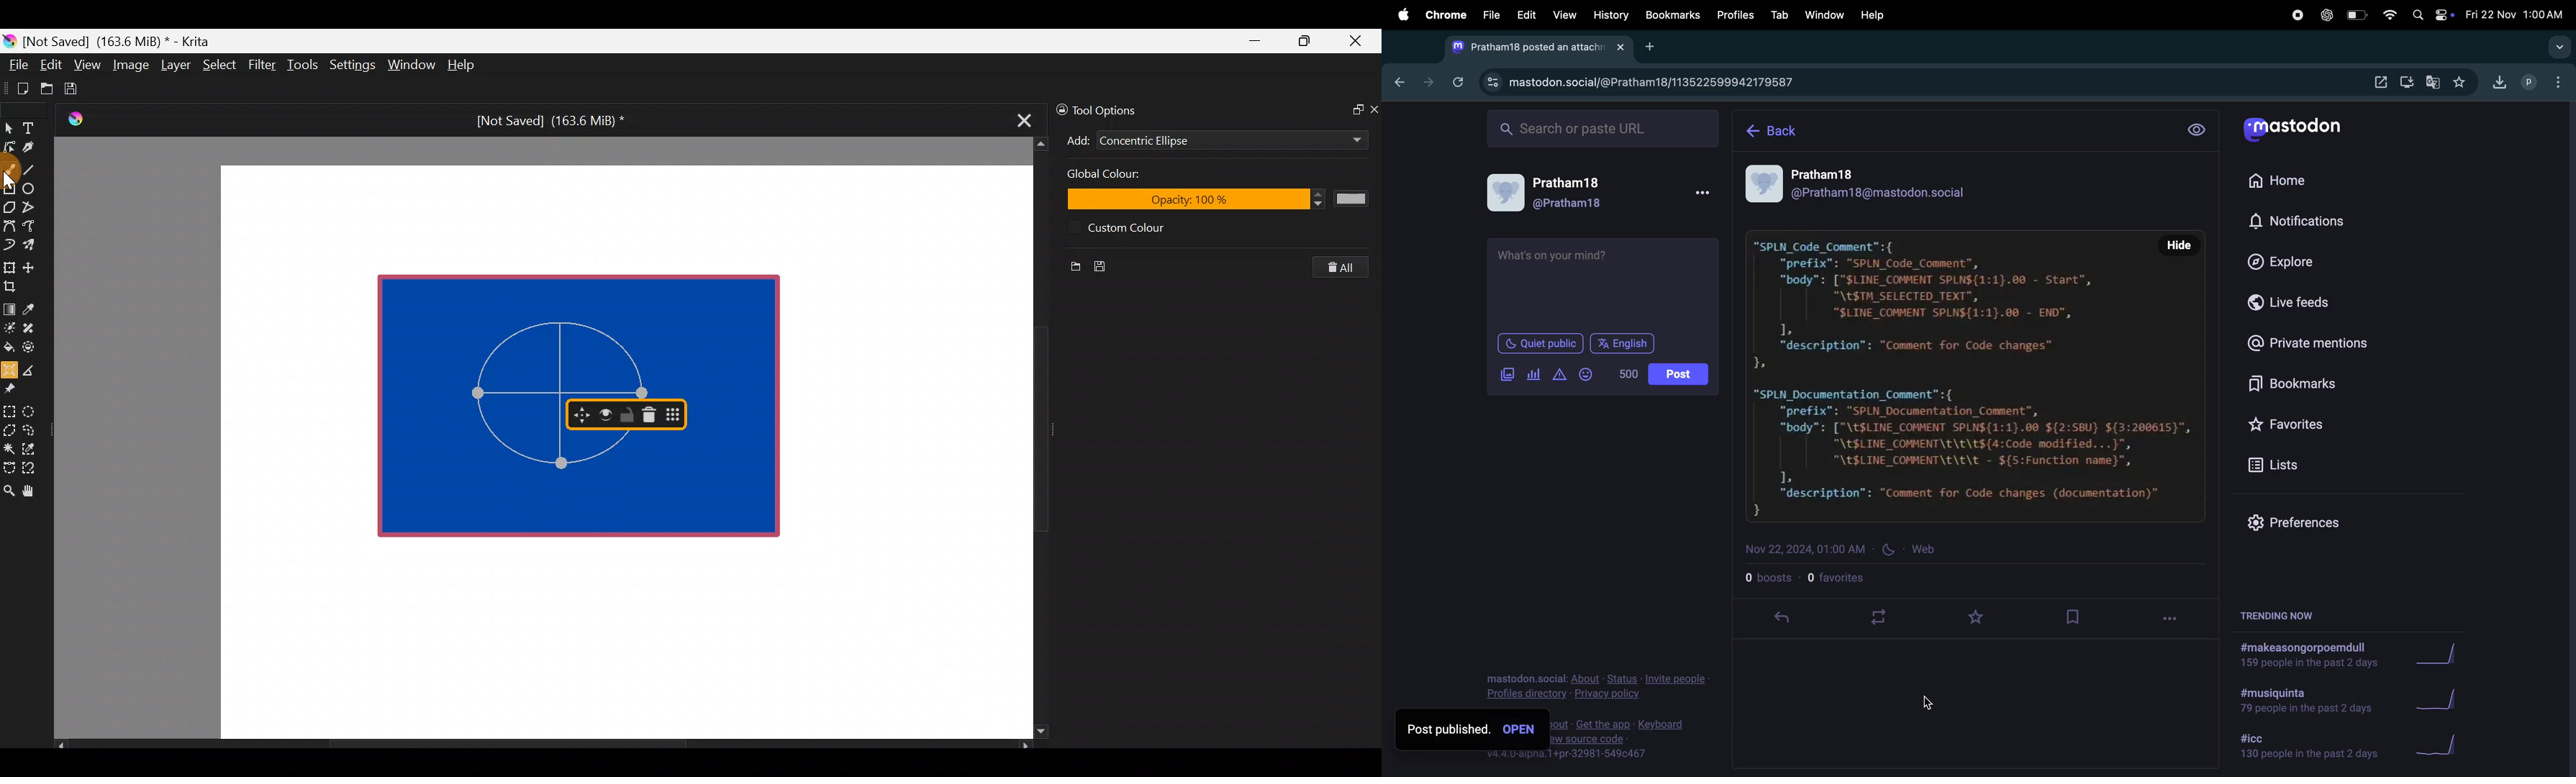 This screenshot has width=2576, height=784. Describe the element at coordinates (35, 187) in the screenshot. I see `Ellipse tool` at that location.